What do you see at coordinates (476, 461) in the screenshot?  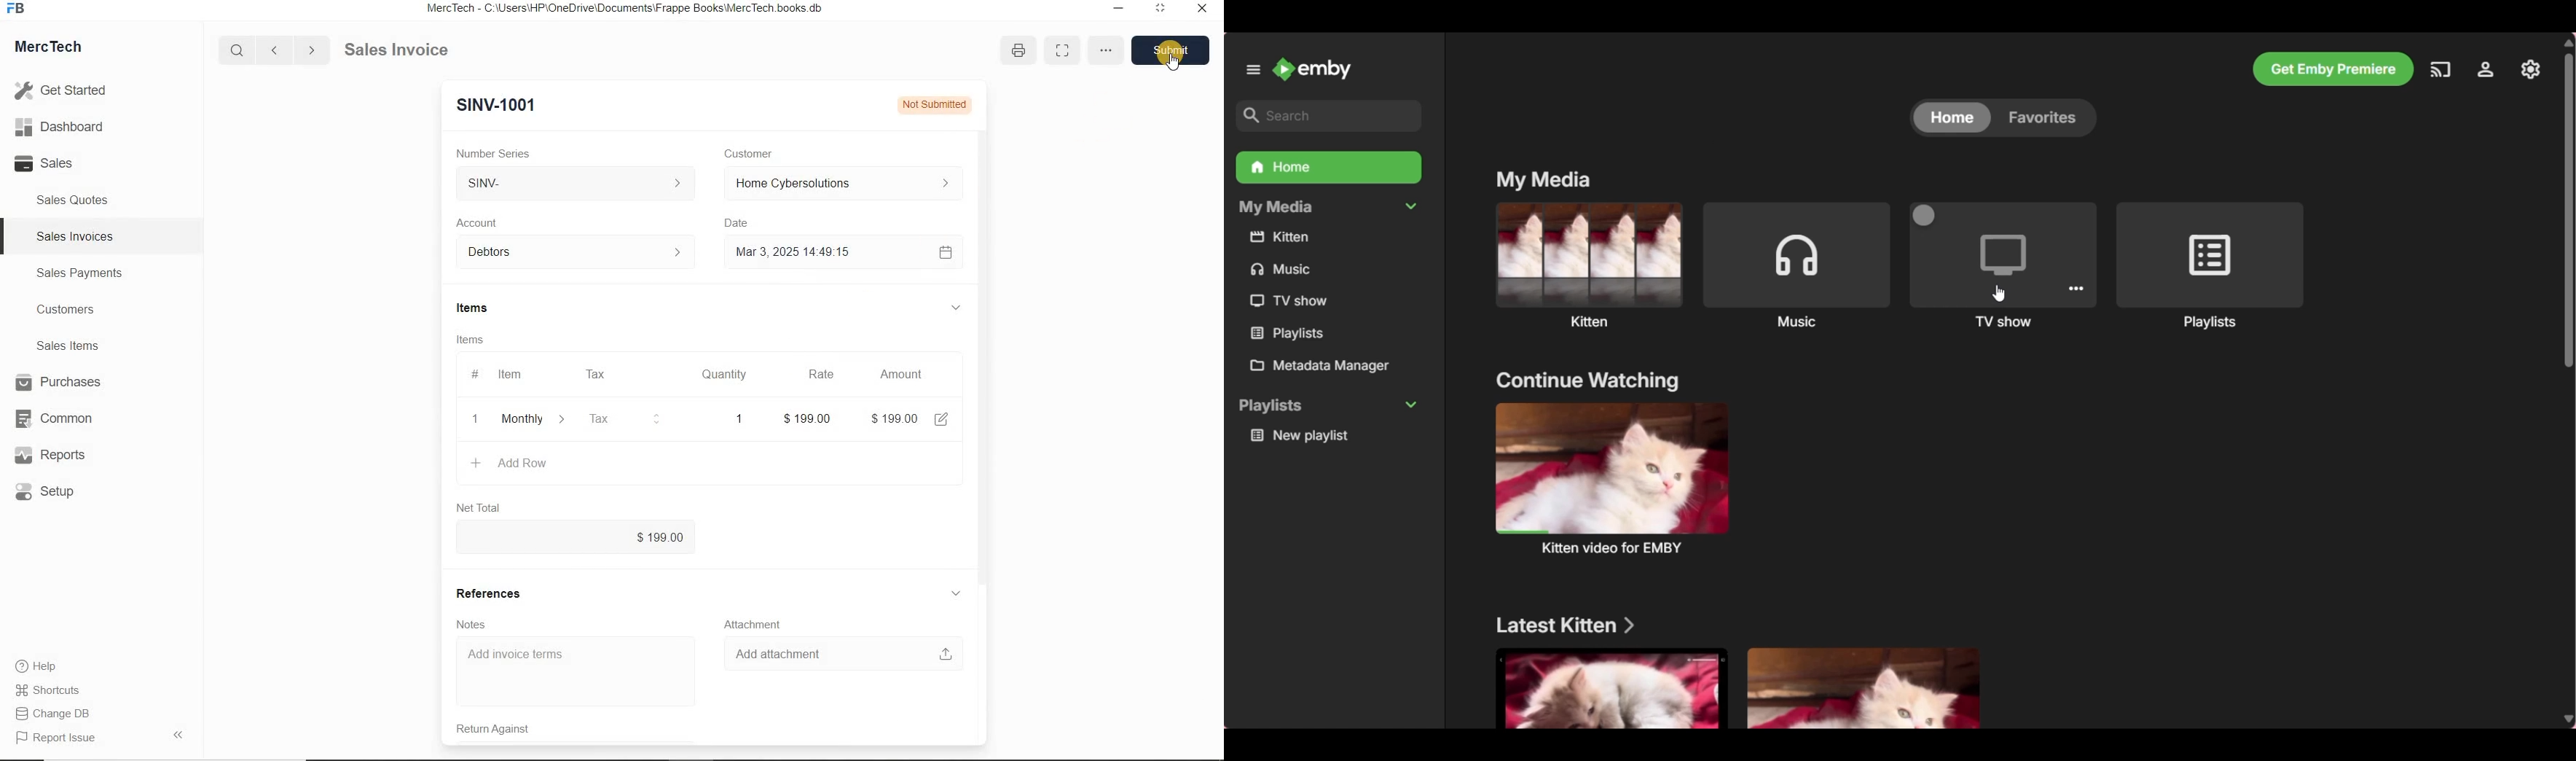 I see `plus` at bounding box center [476, 461].